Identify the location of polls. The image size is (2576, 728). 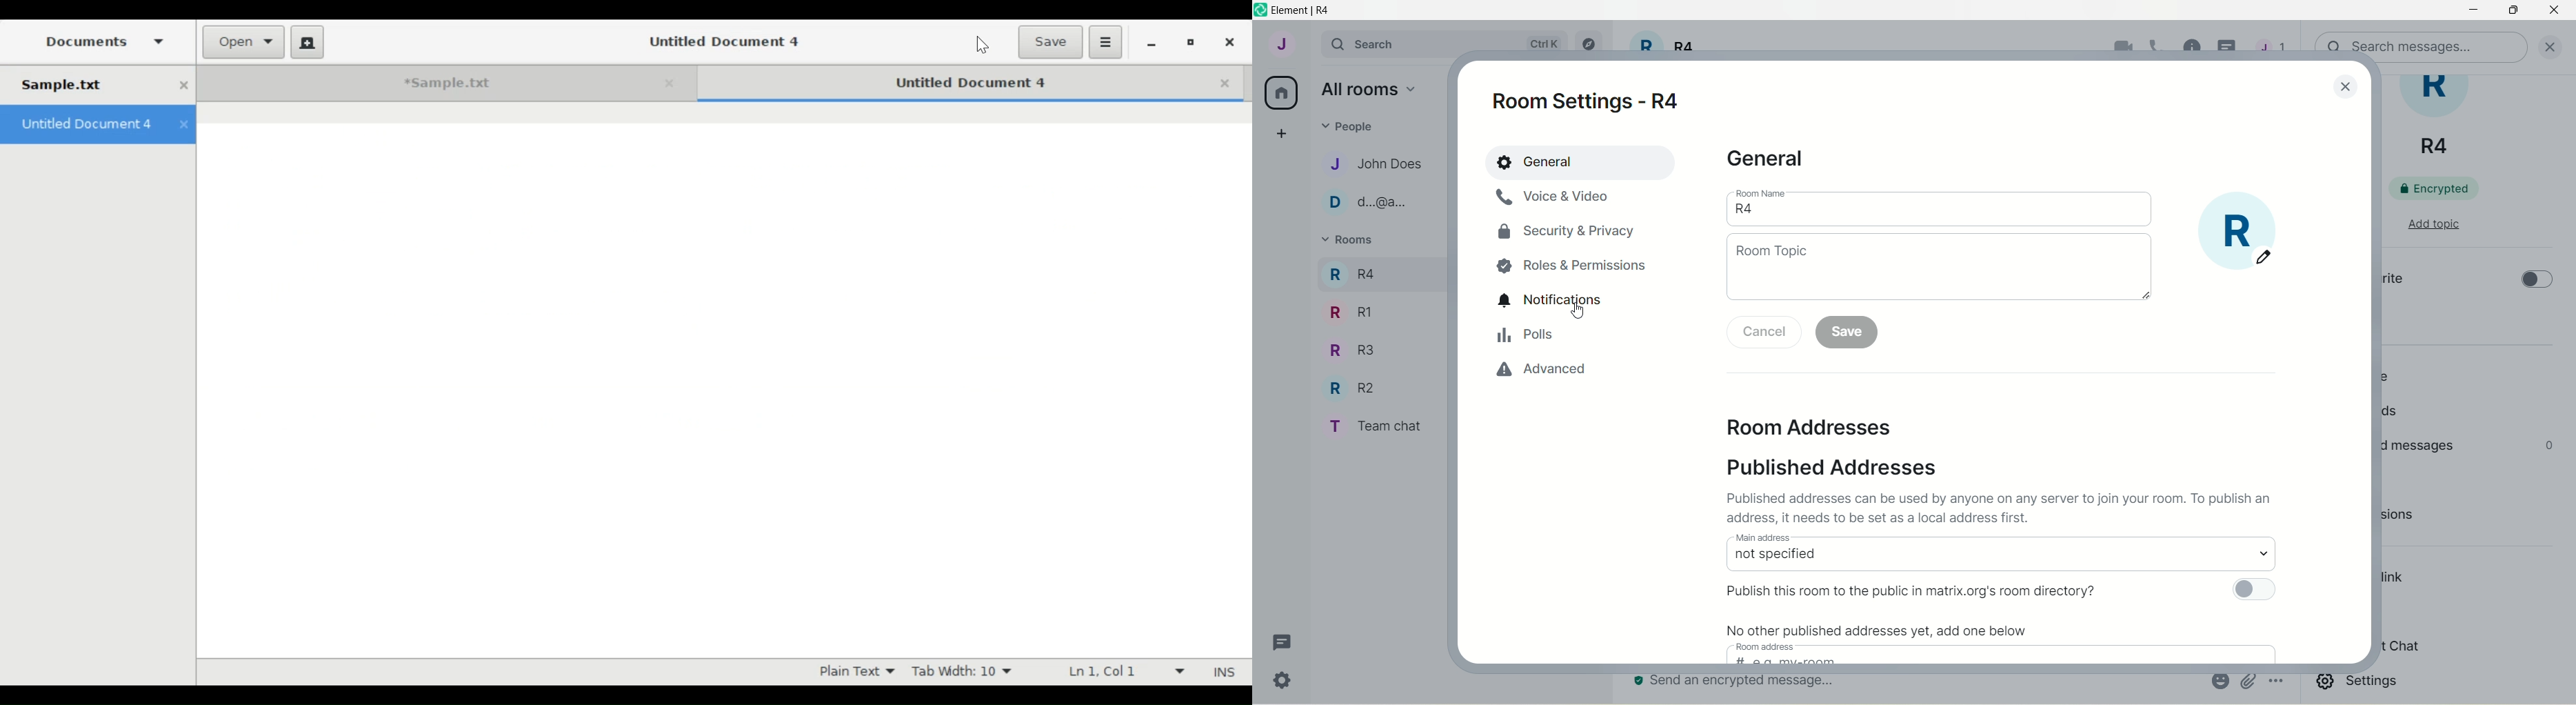
(1527, 335).